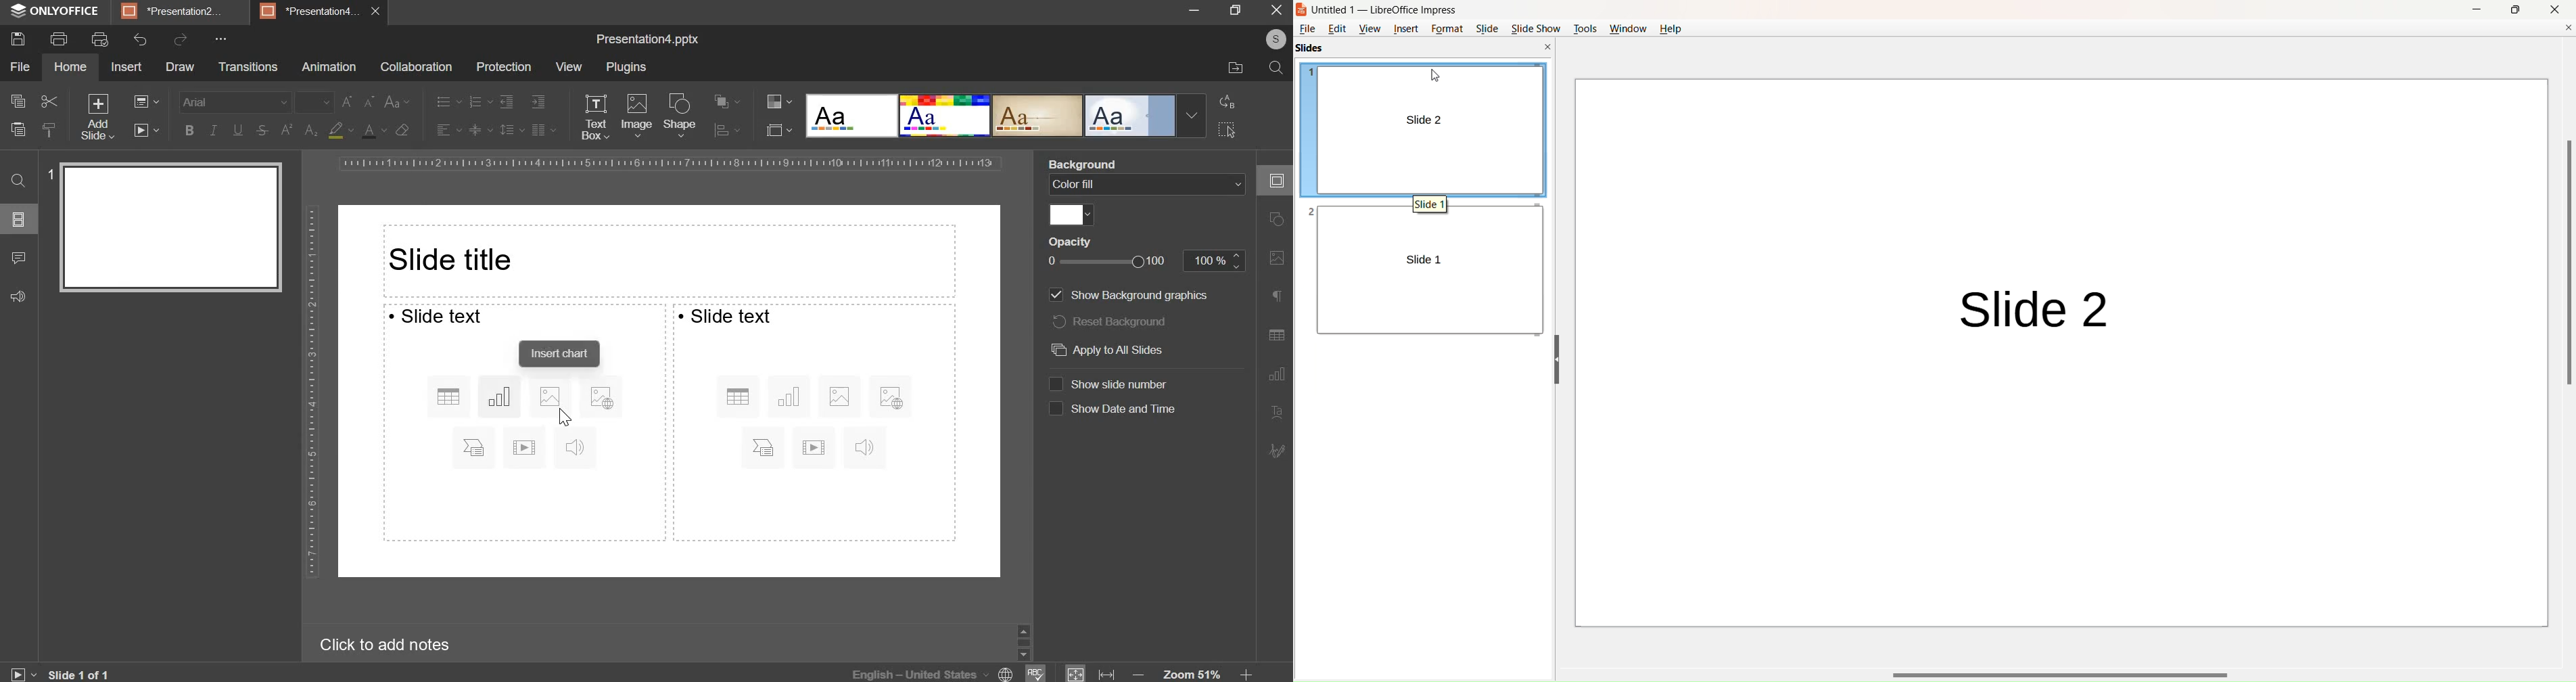 The width and height of the screenshot is (2576, 700). I want to click on font, so click(235, 99).